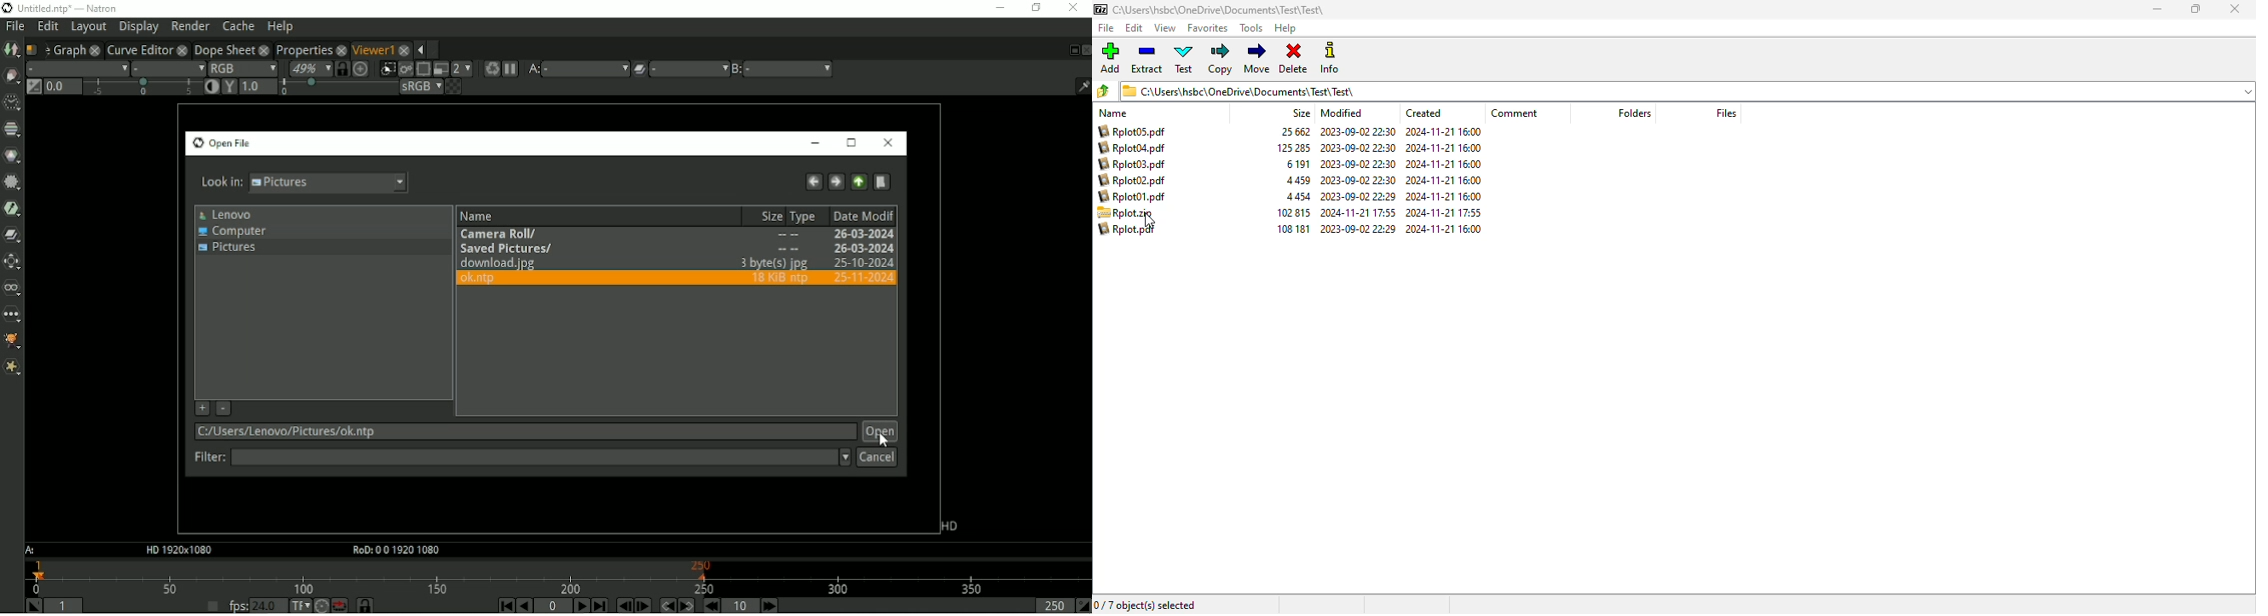 The width and height of the screenshot is (2268, 616). Describe the element at coordinates (815, 143) in the screenshot. I see `Minimize` at that location.